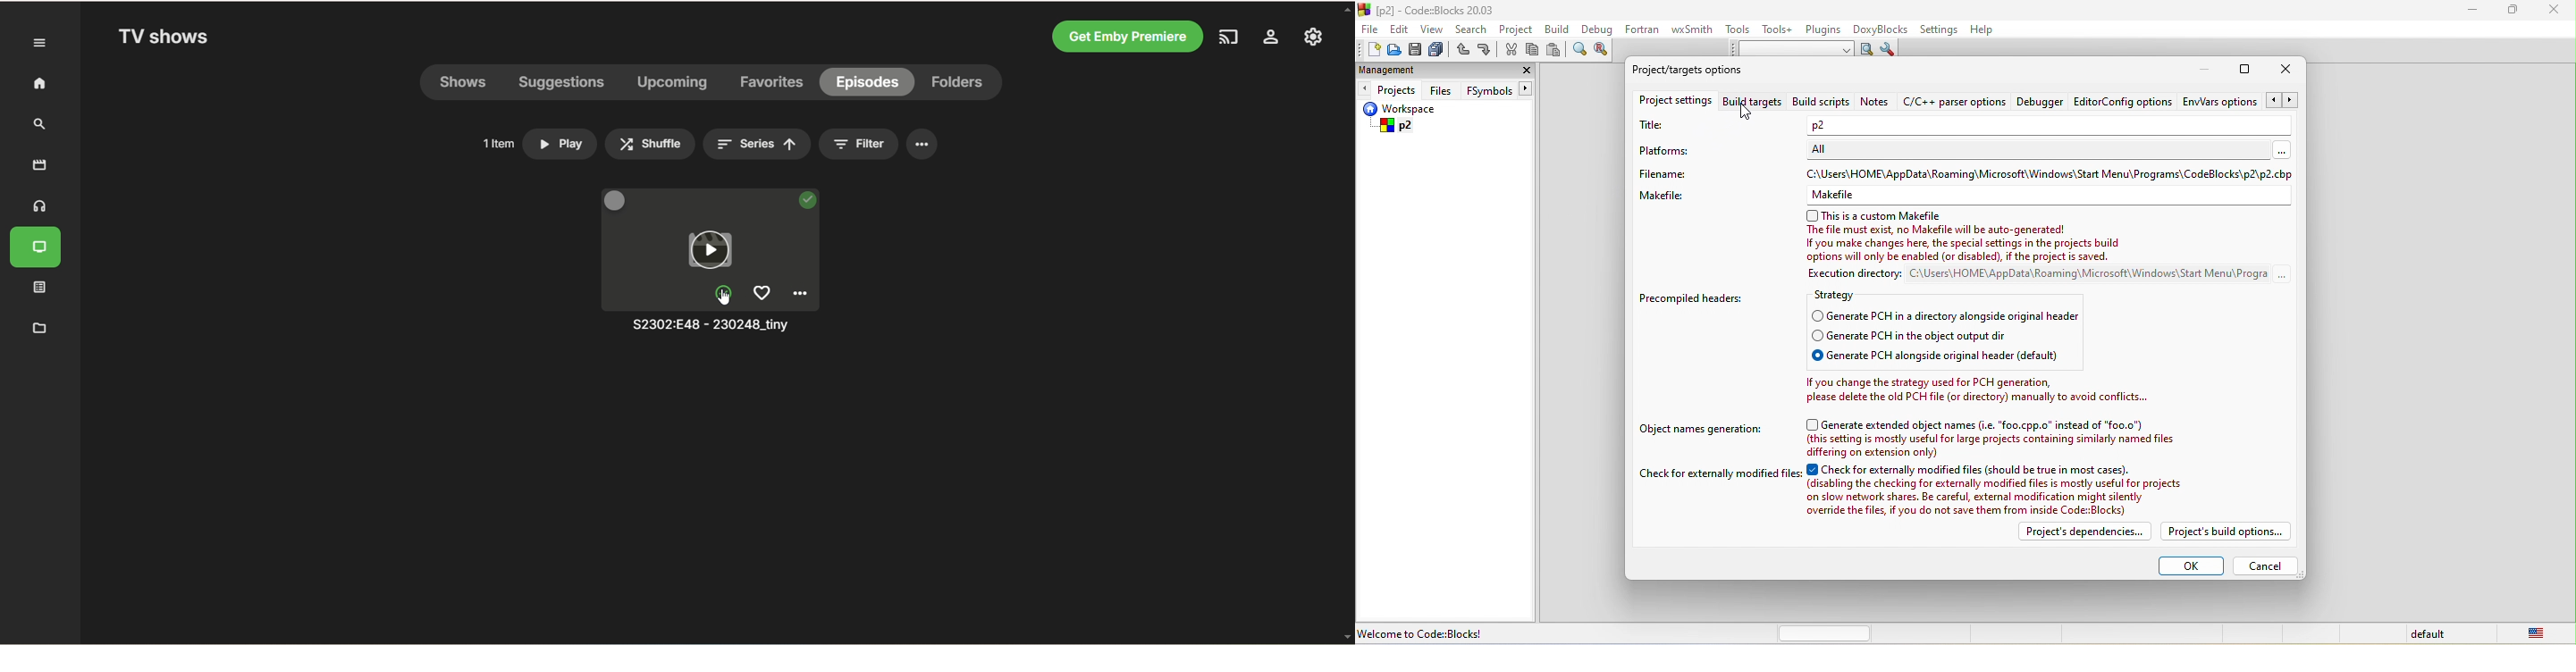 The image size is (2576, 672). I want to click on strategy, so click(1841, 295).